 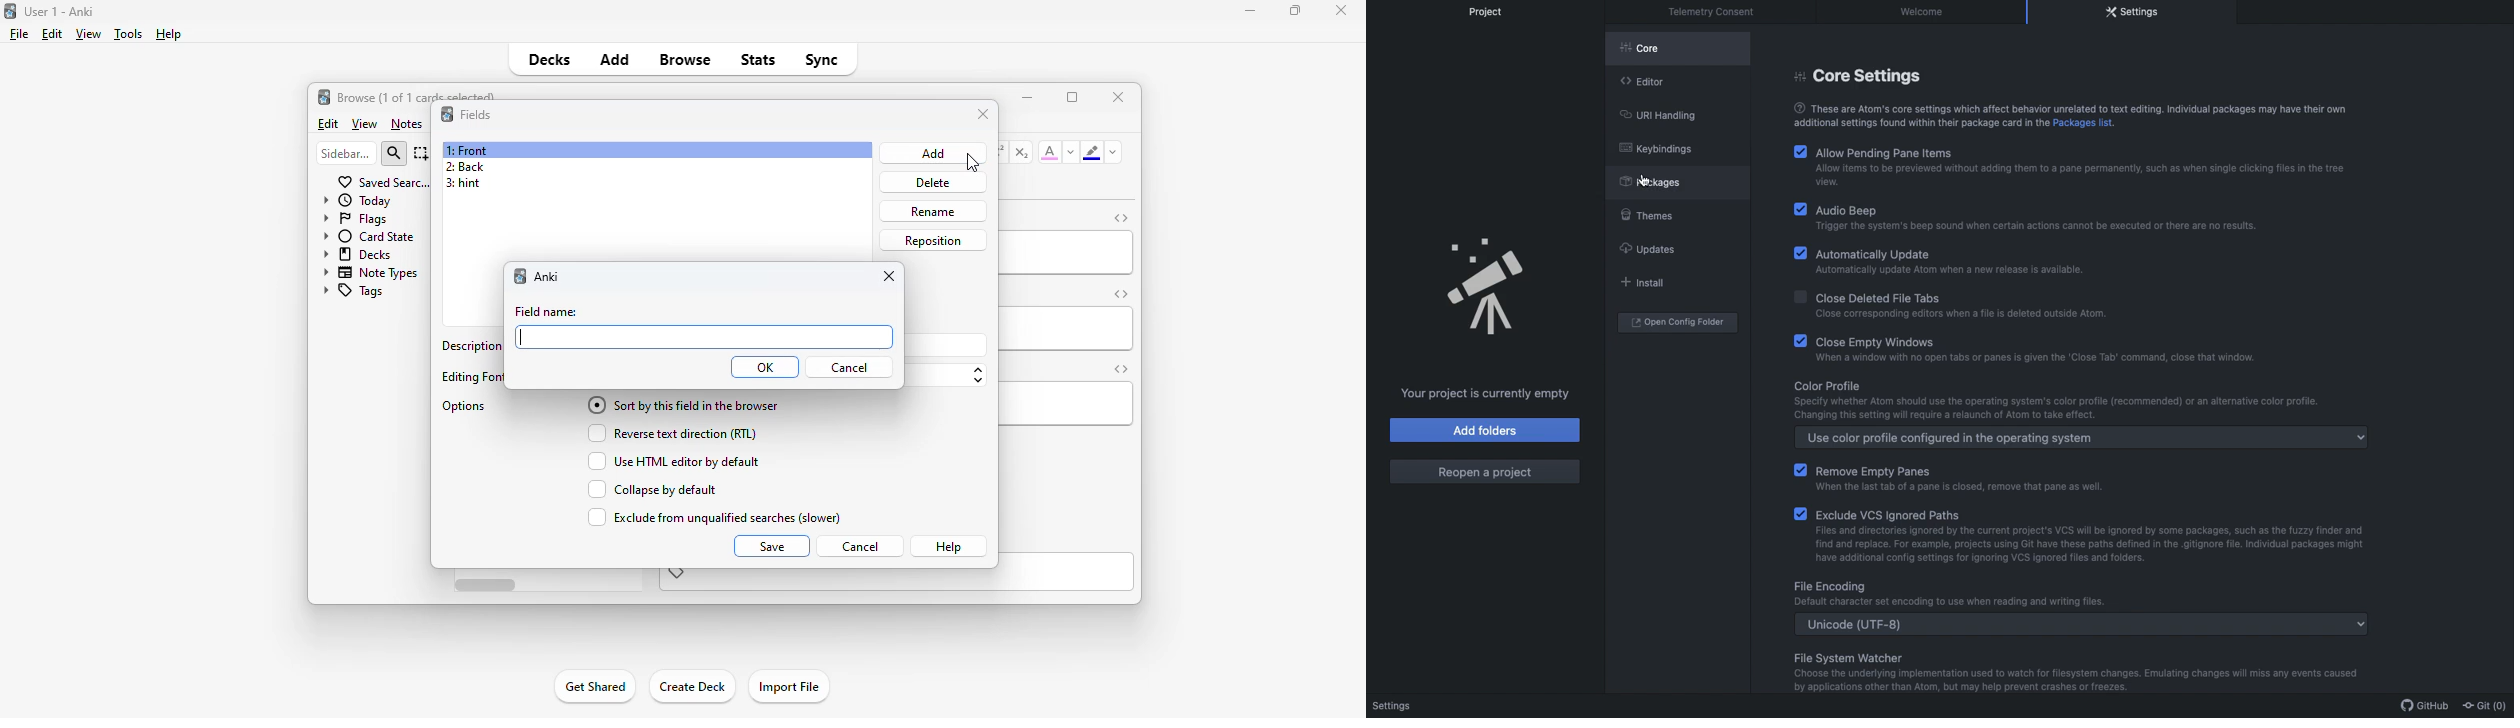 I want to click on view, so click(x=88, y=33).